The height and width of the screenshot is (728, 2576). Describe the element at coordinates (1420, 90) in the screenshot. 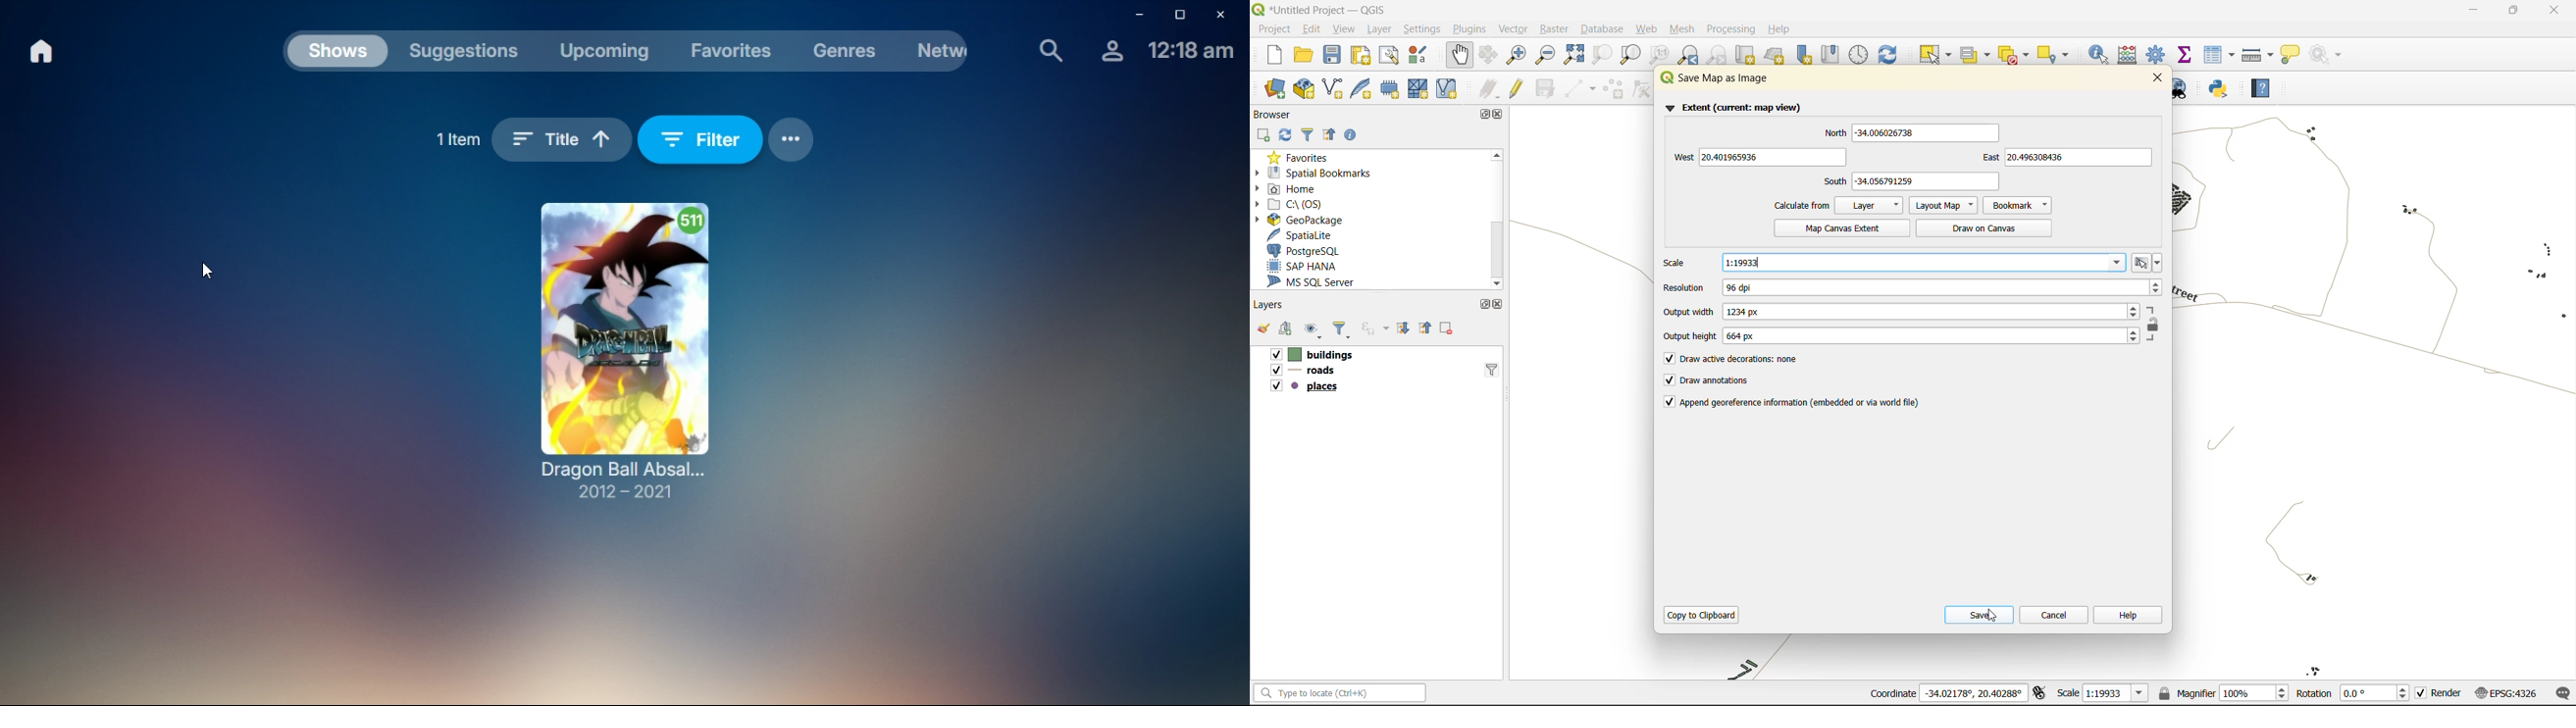

I see `new mesh` at that location.